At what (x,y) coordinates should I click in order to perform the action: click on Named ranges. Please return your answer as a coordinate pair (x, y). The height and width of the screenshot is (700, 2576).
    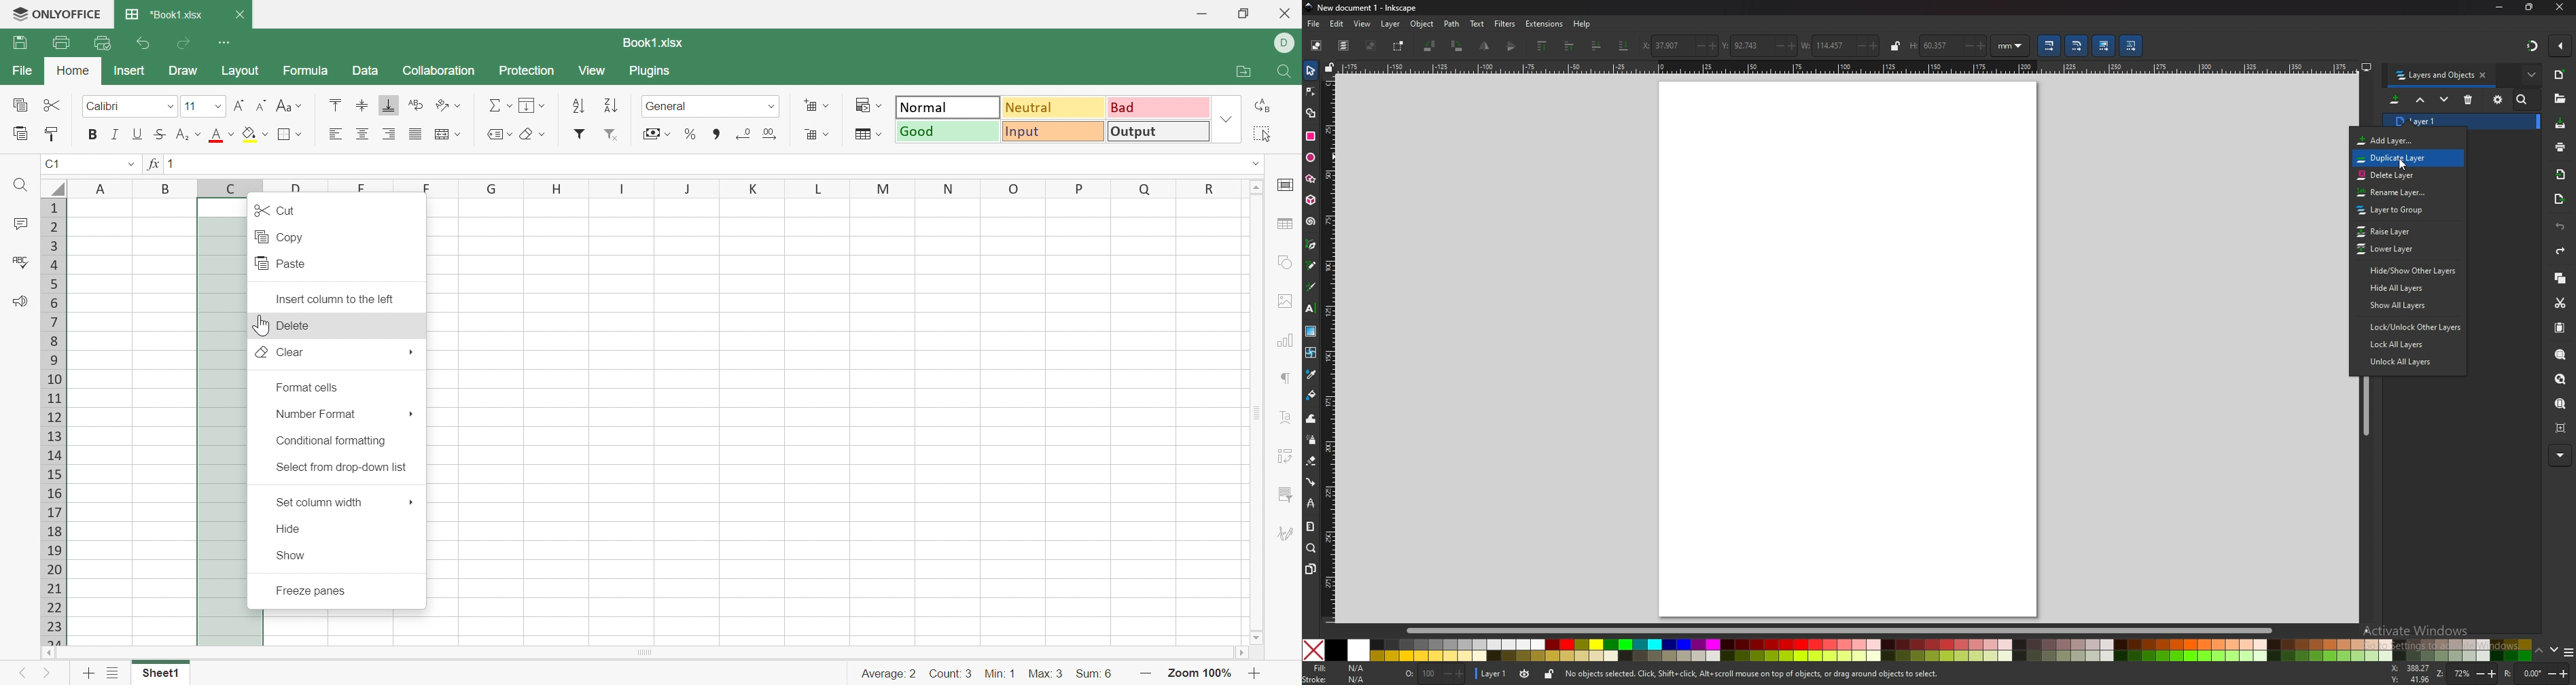
    Looking at the image, I should click on (493, 133).